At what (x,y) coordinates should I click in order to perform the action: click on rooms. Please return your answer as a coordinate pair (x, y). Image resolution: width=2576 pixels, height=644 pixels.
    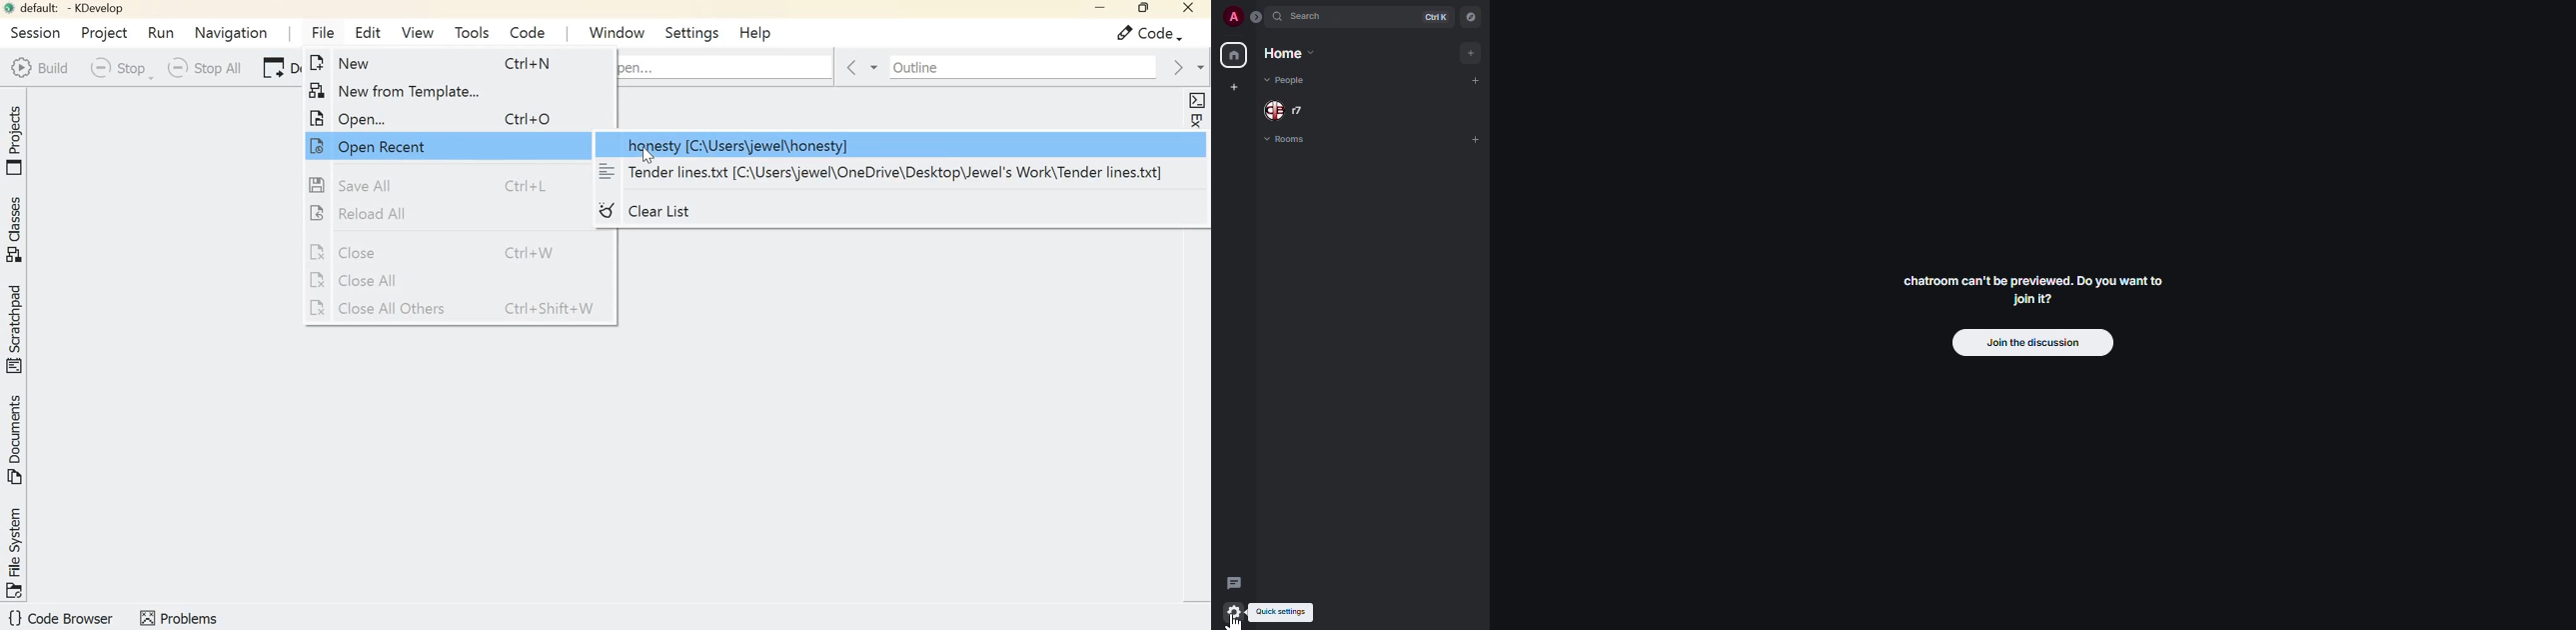
    Looking at the image, I should click on (1290, 141).